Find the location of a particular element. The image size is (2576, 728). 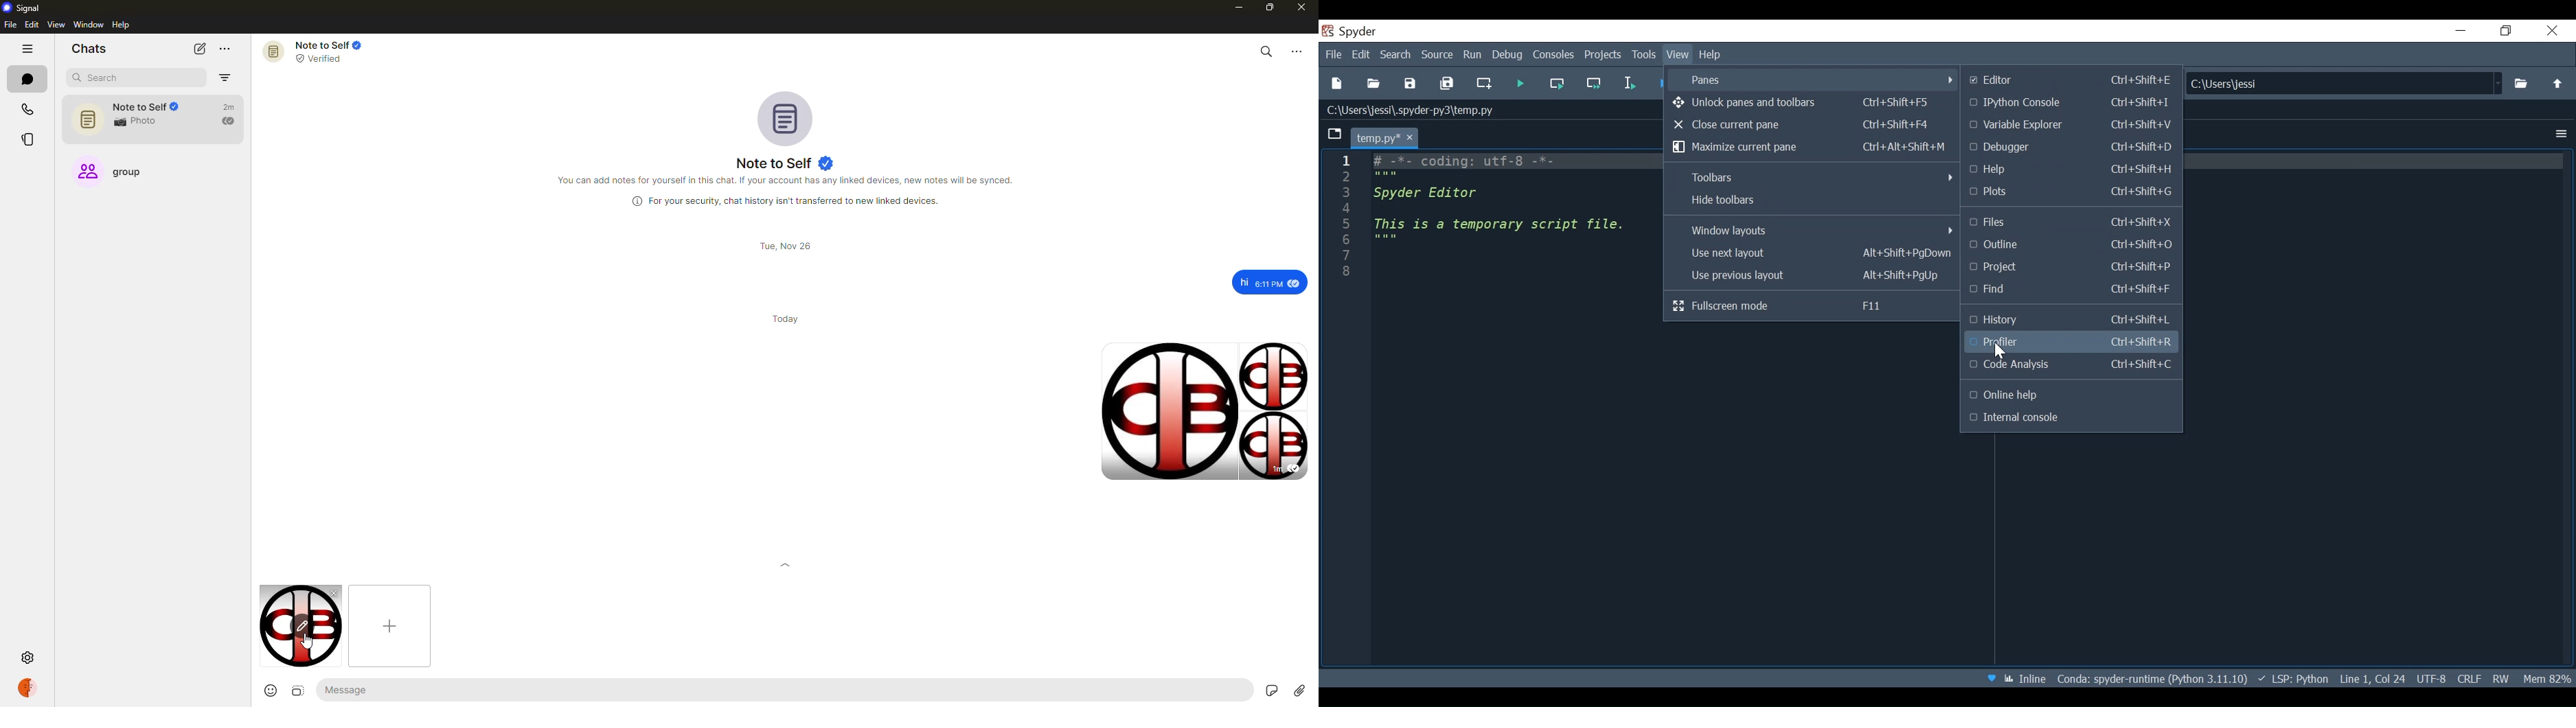

Window layouts is located at coordinates (1813, 229).